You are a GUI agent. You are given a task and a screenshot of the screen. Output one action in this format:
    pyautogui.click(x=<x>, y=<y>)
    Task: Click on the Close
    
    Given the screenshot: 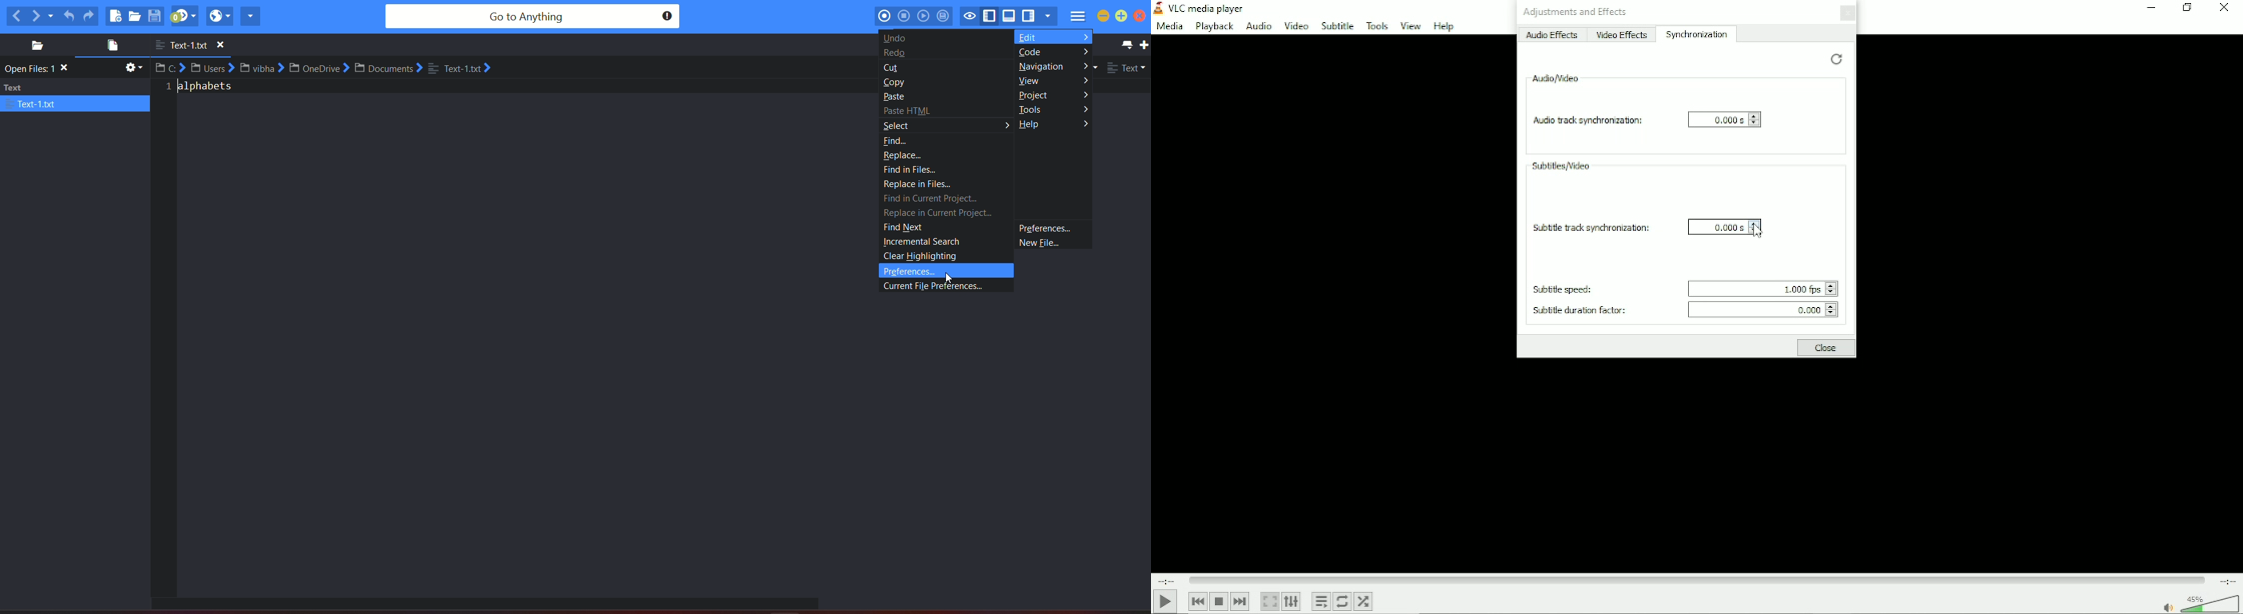 What is the action you would take?
    pyautogui.click(x=1850, y=16)
    